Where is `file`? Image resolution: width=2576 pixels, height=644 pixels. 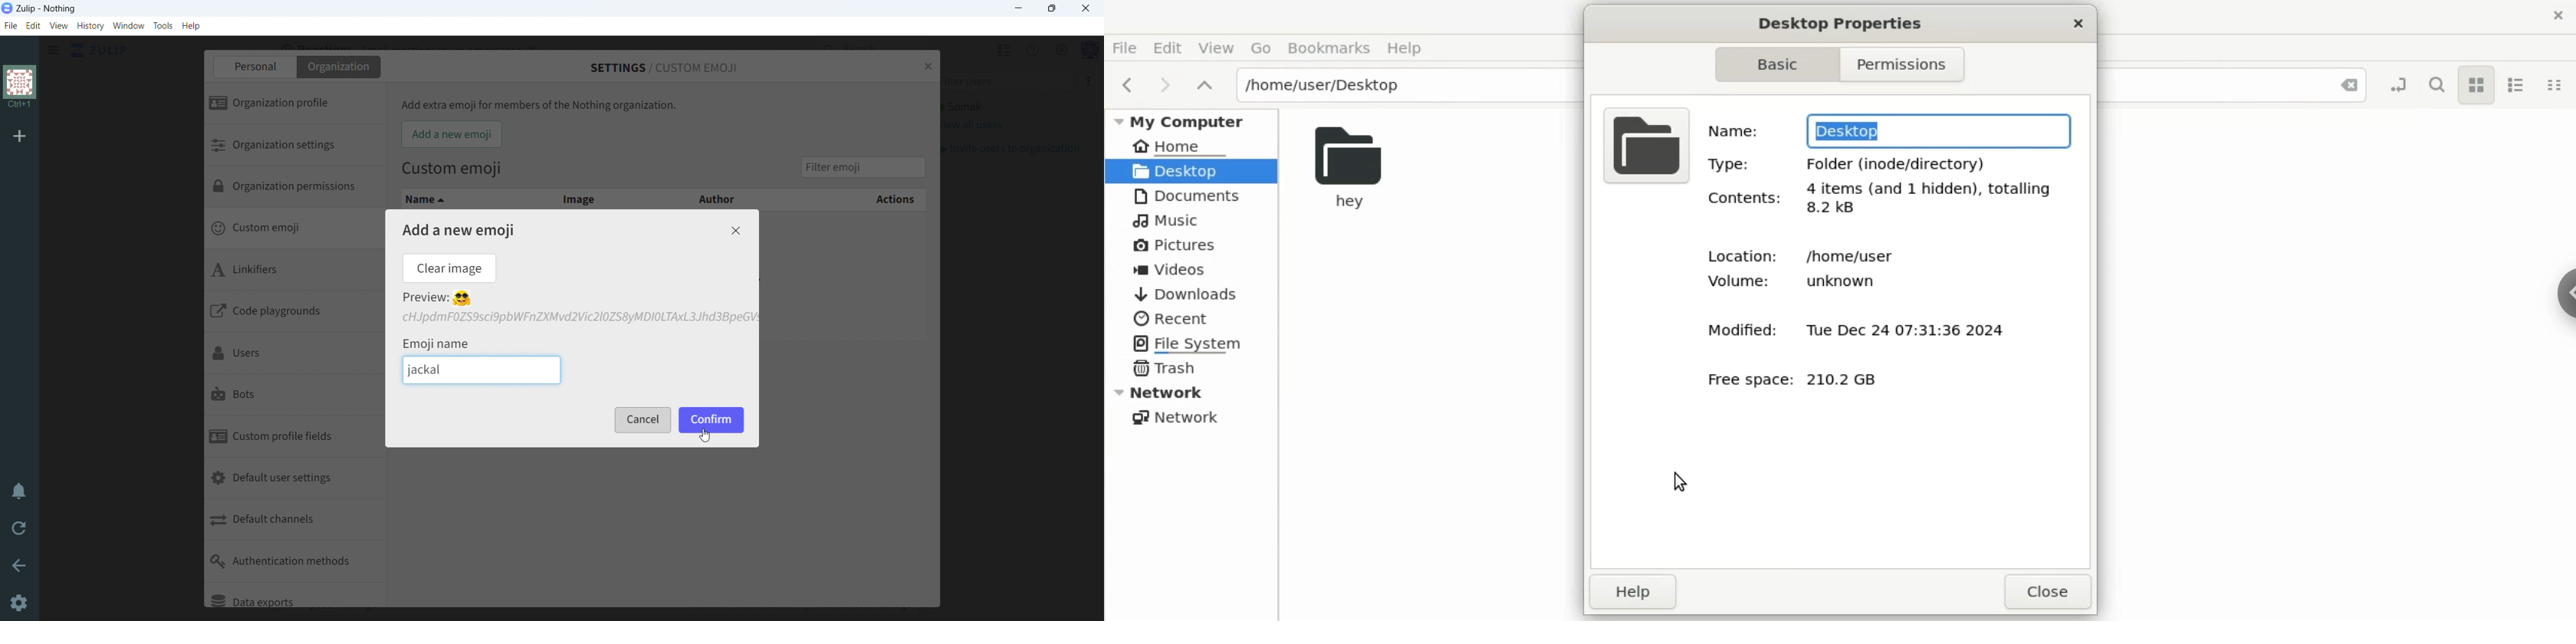 file is located at coordinates (10, 26).